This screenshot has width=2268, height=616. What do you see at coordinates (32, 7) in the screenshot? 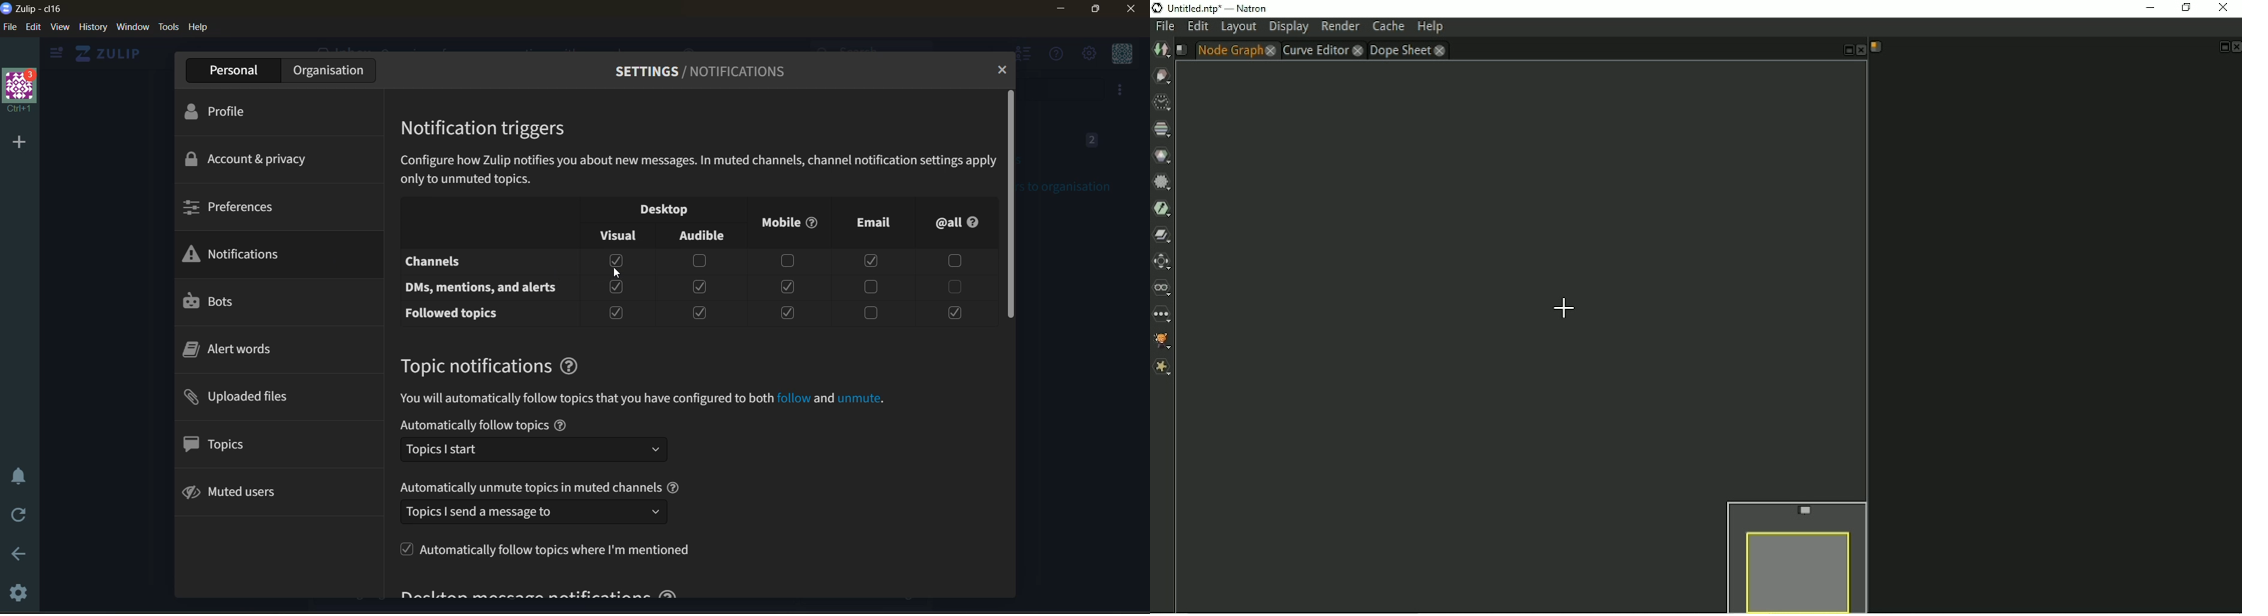
I see `organisation name and app name` at bounding box center [32, 7].